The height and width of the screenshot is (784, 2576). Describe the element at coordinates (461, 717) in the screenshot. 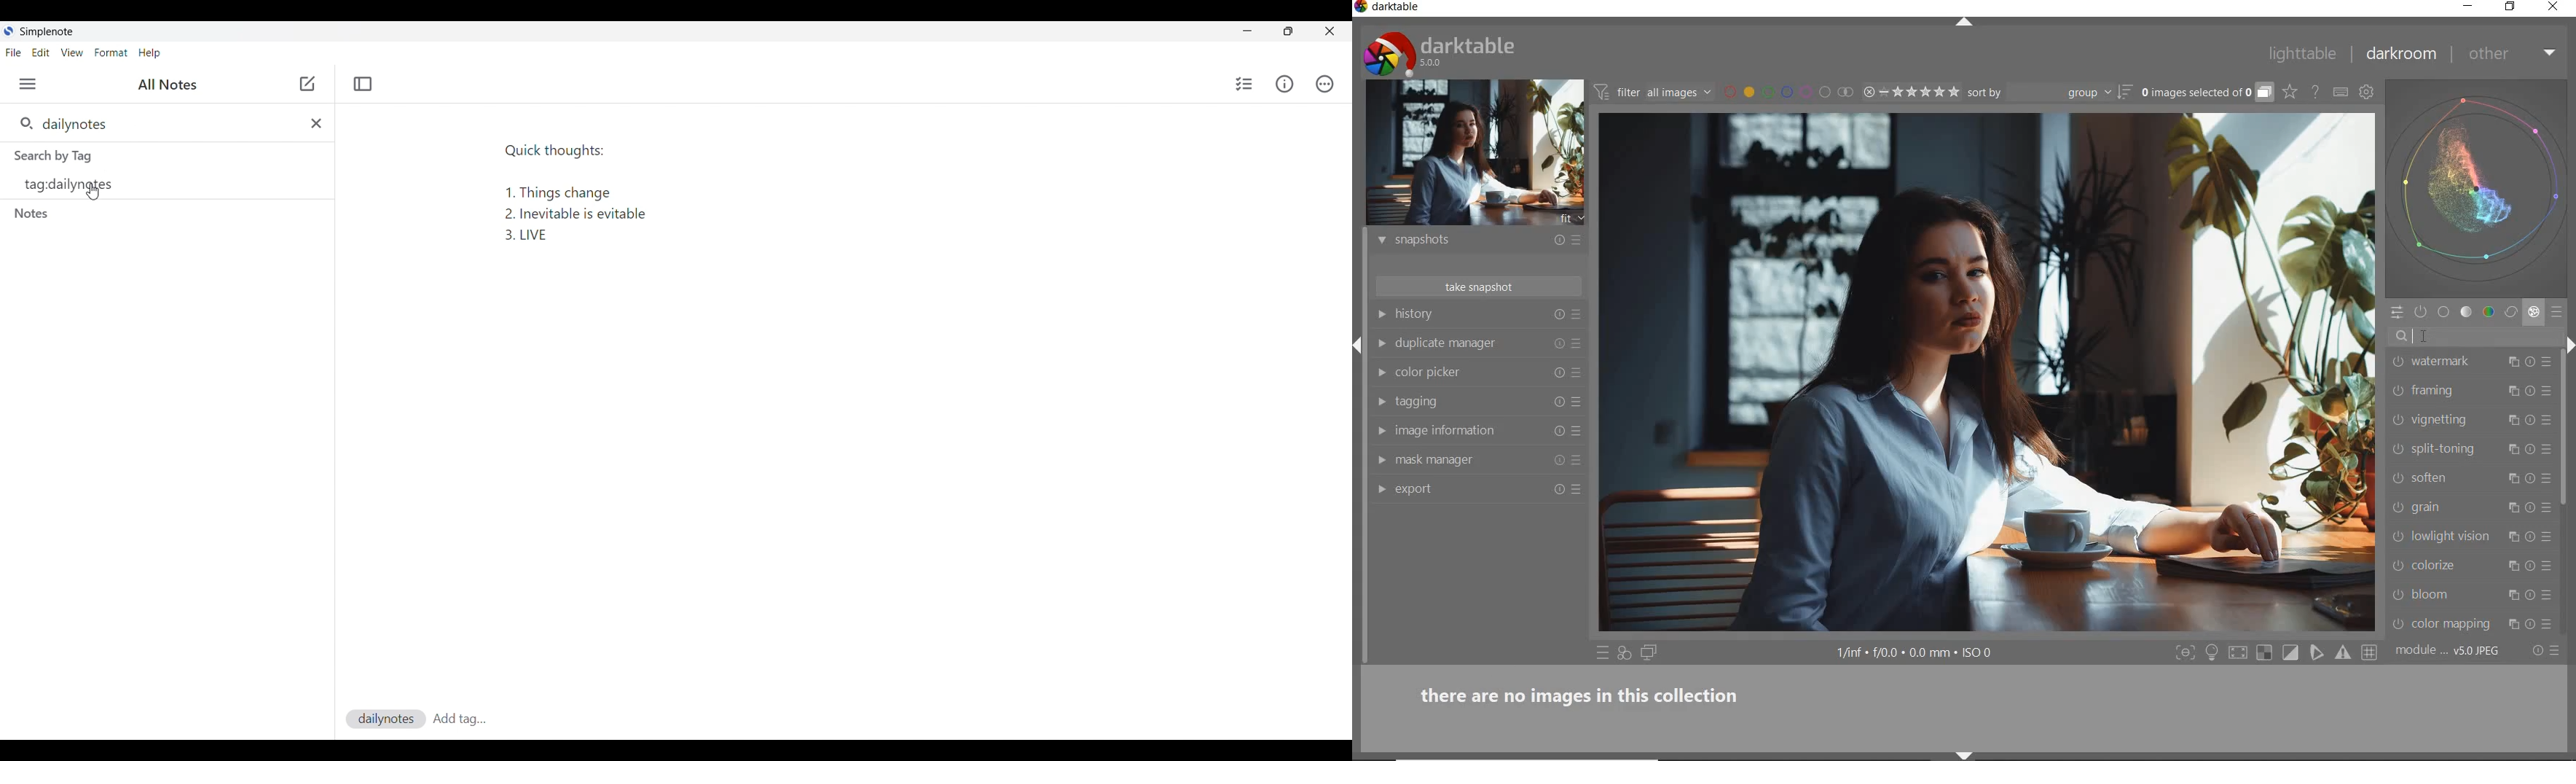

I see `Add tag` at that location.